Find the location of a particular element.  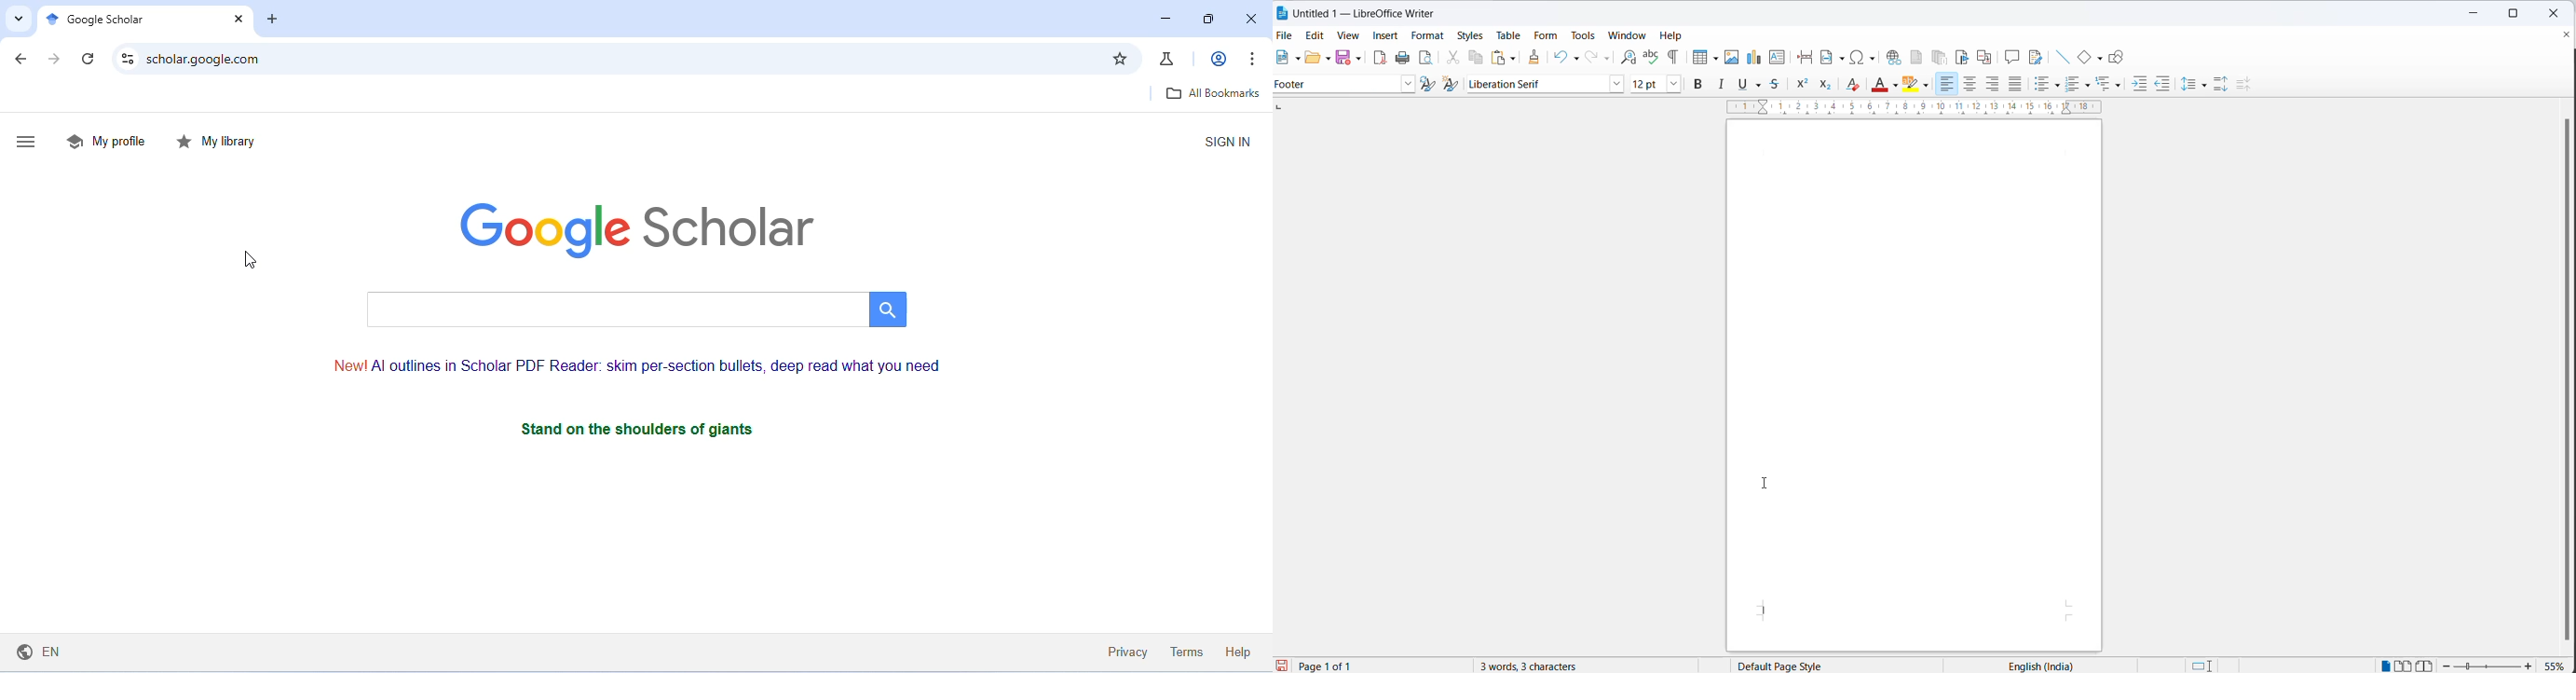

insert page break is located at coordinates (1805, 58).